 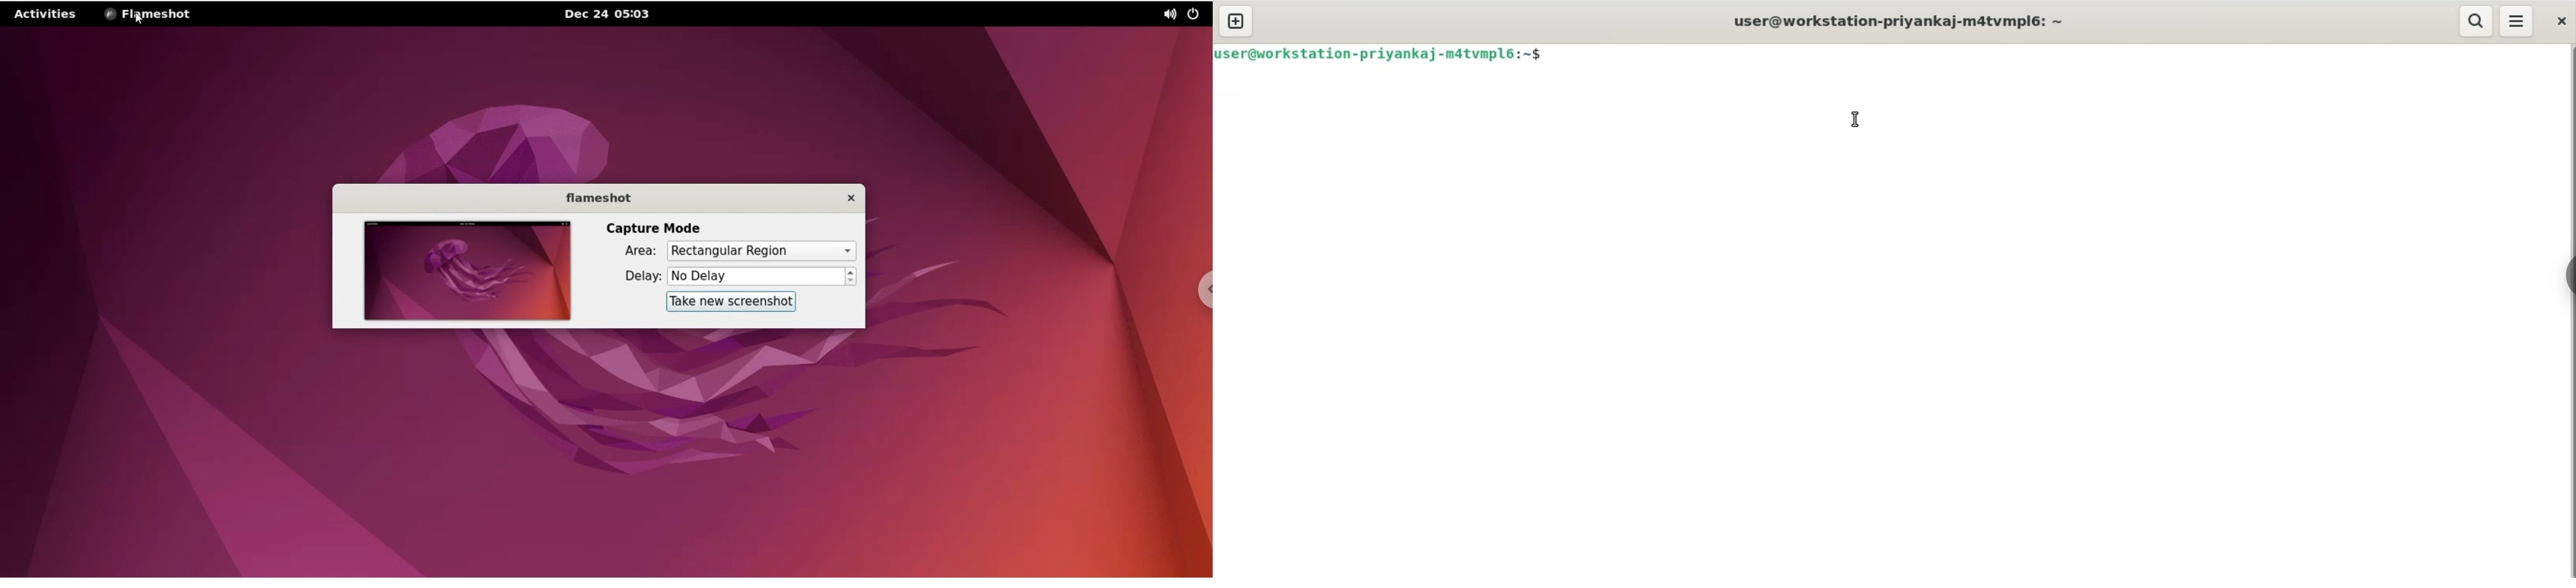 What do you see at coordinates (1170, 14) in the screenshot?
I see `sound options` at bounding box center [1170, 14].